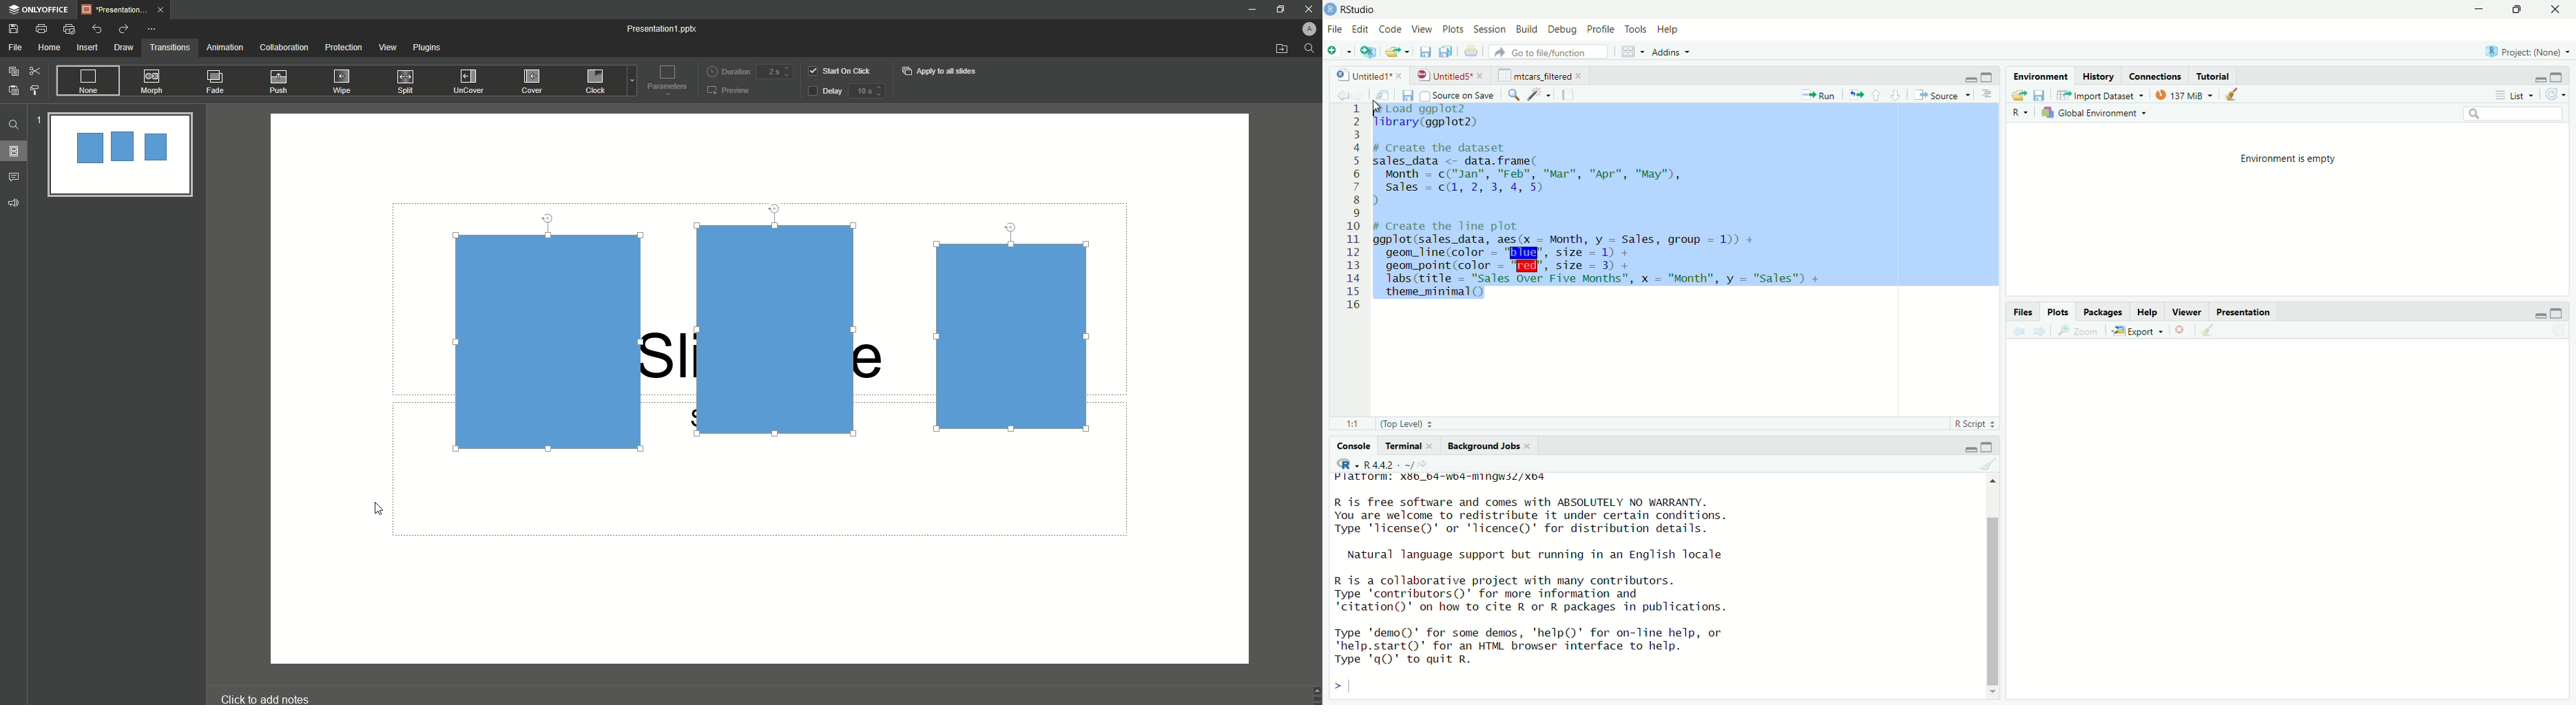 This screenshot has width=2576, height=728. Describe the element at coordinates (2041, 332) in the screenshot. I see `forward` at that location.